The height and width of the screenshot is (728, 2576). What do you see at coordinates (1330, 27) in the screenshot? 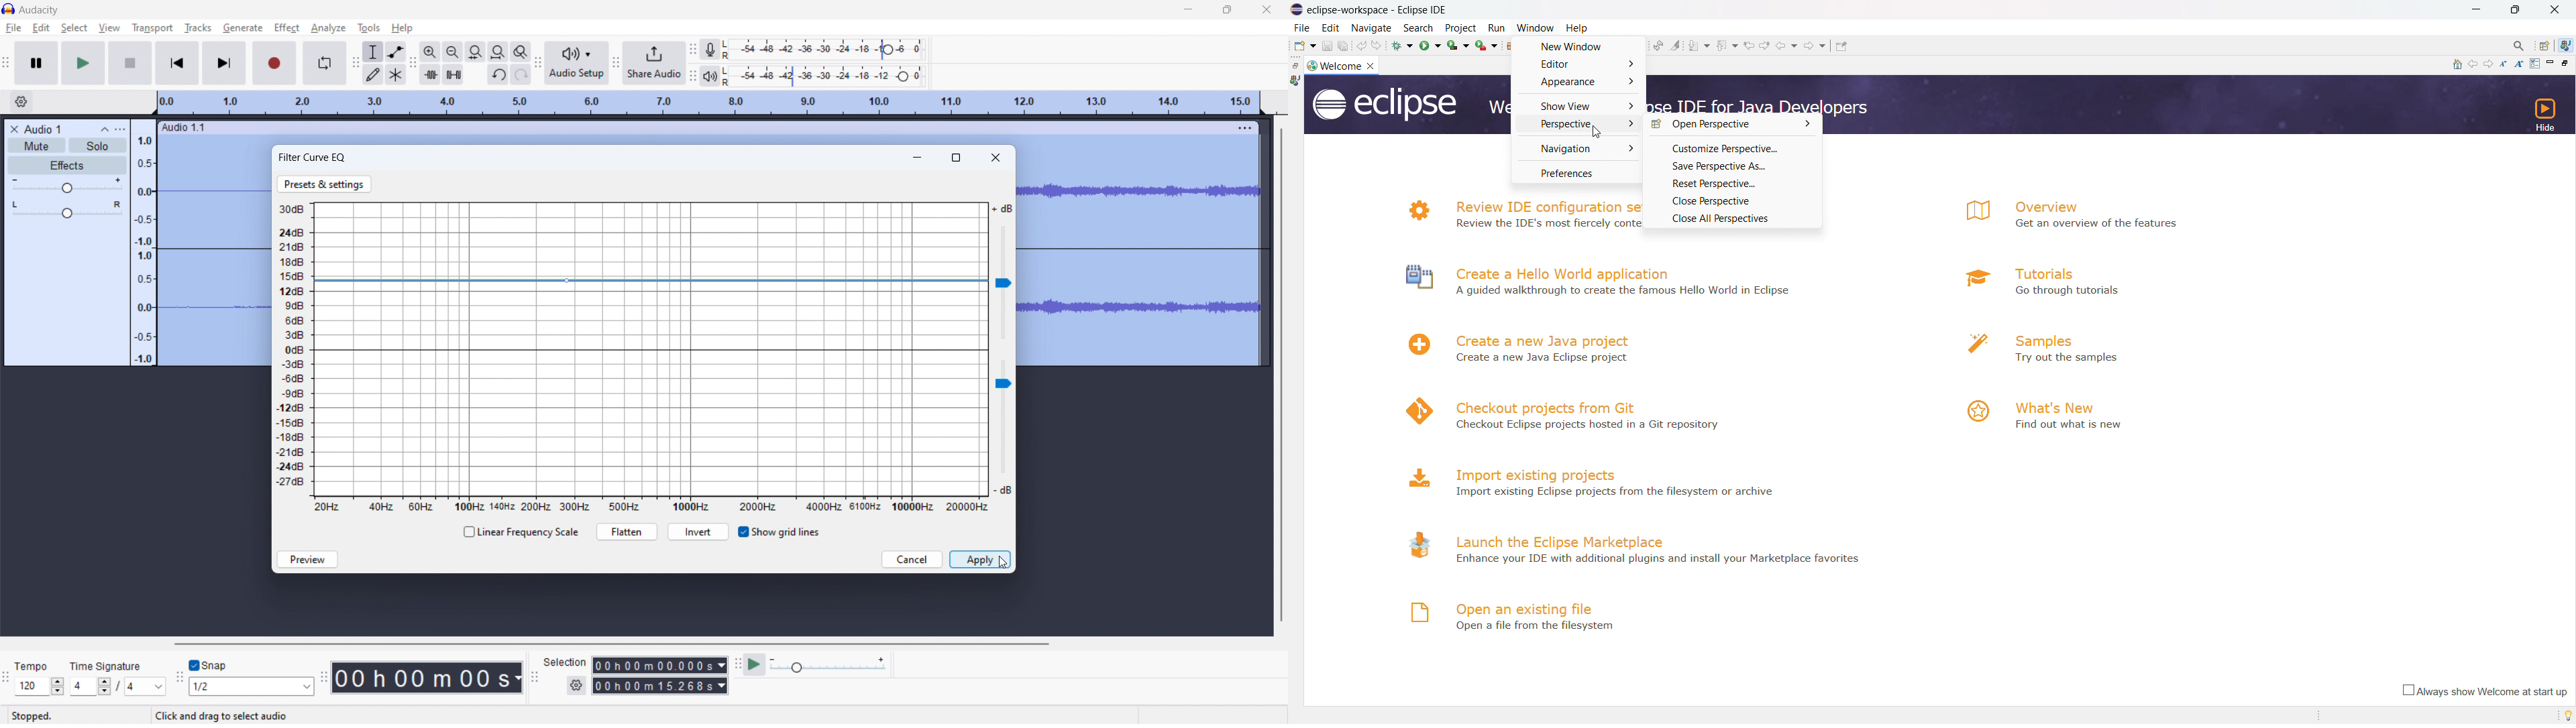
I see `edit` at bounding box center [1330, 27].